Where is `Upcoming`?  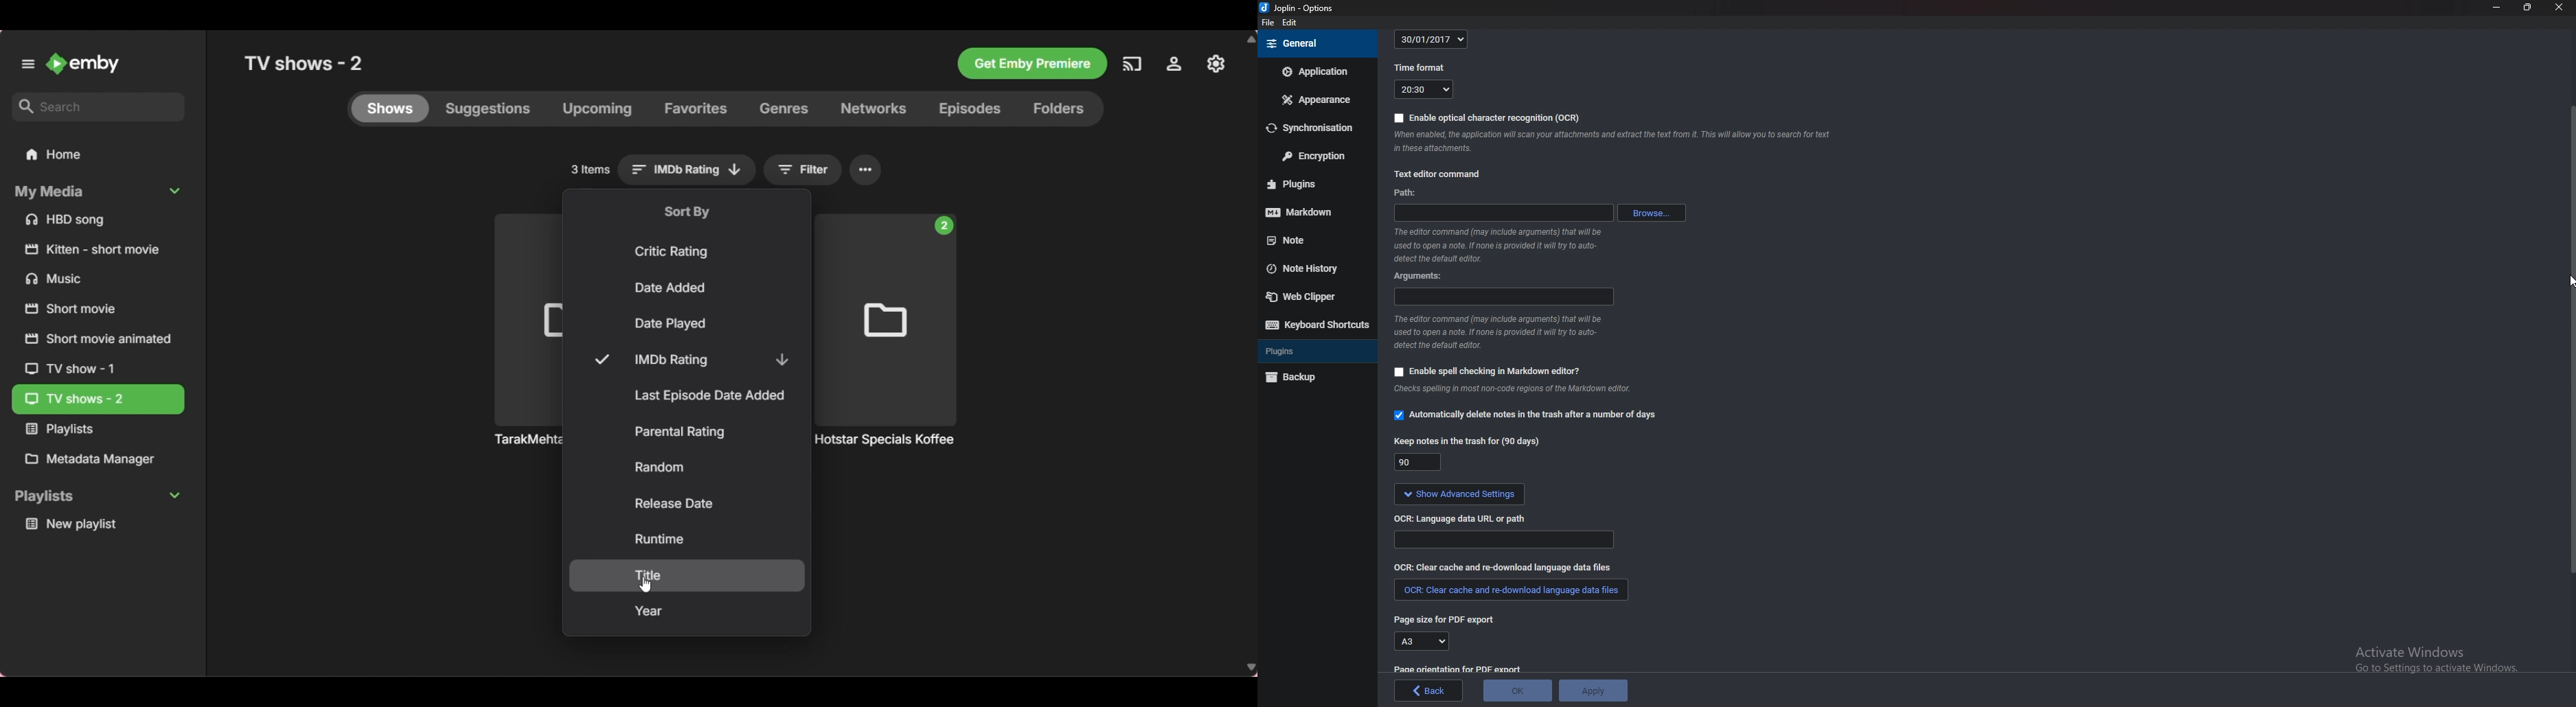 Upcoming is located at coordinates (597, 109).